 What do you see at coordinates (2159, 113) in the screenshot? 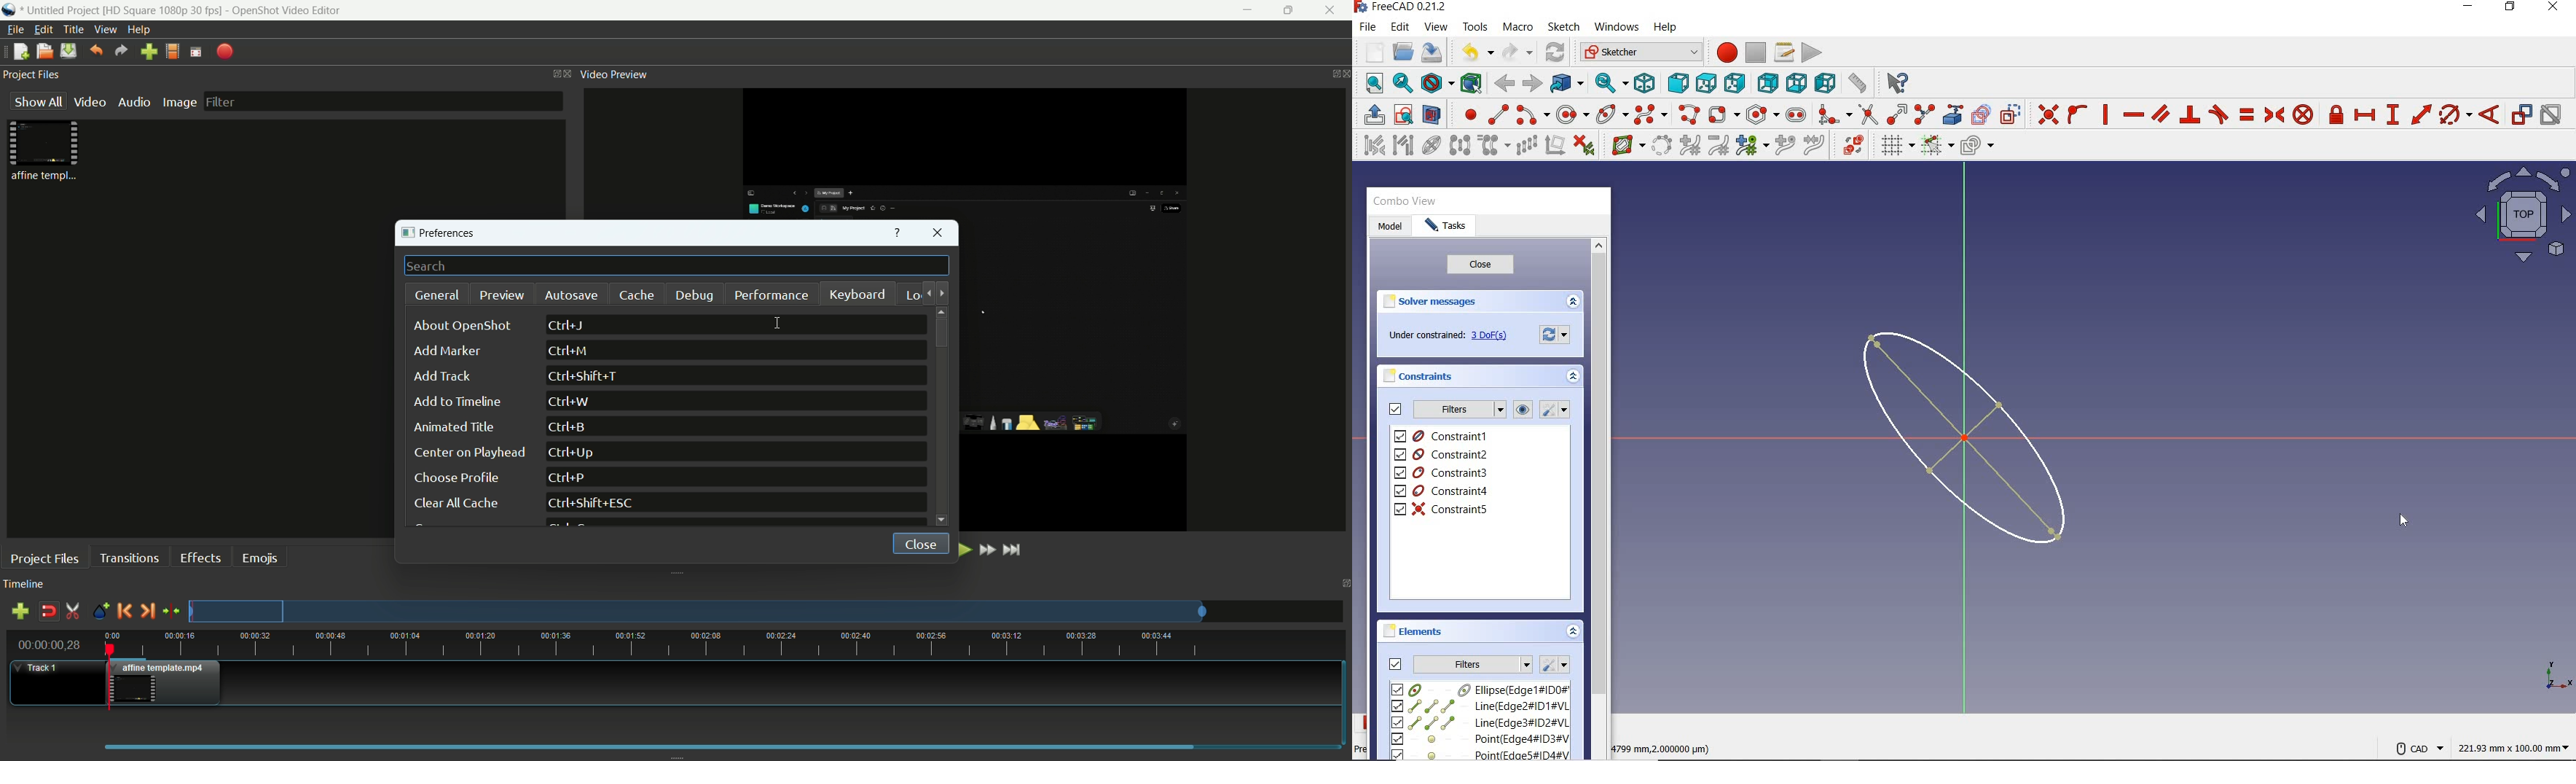
I see `constrain parallel` at bounding box center [2159, 113].